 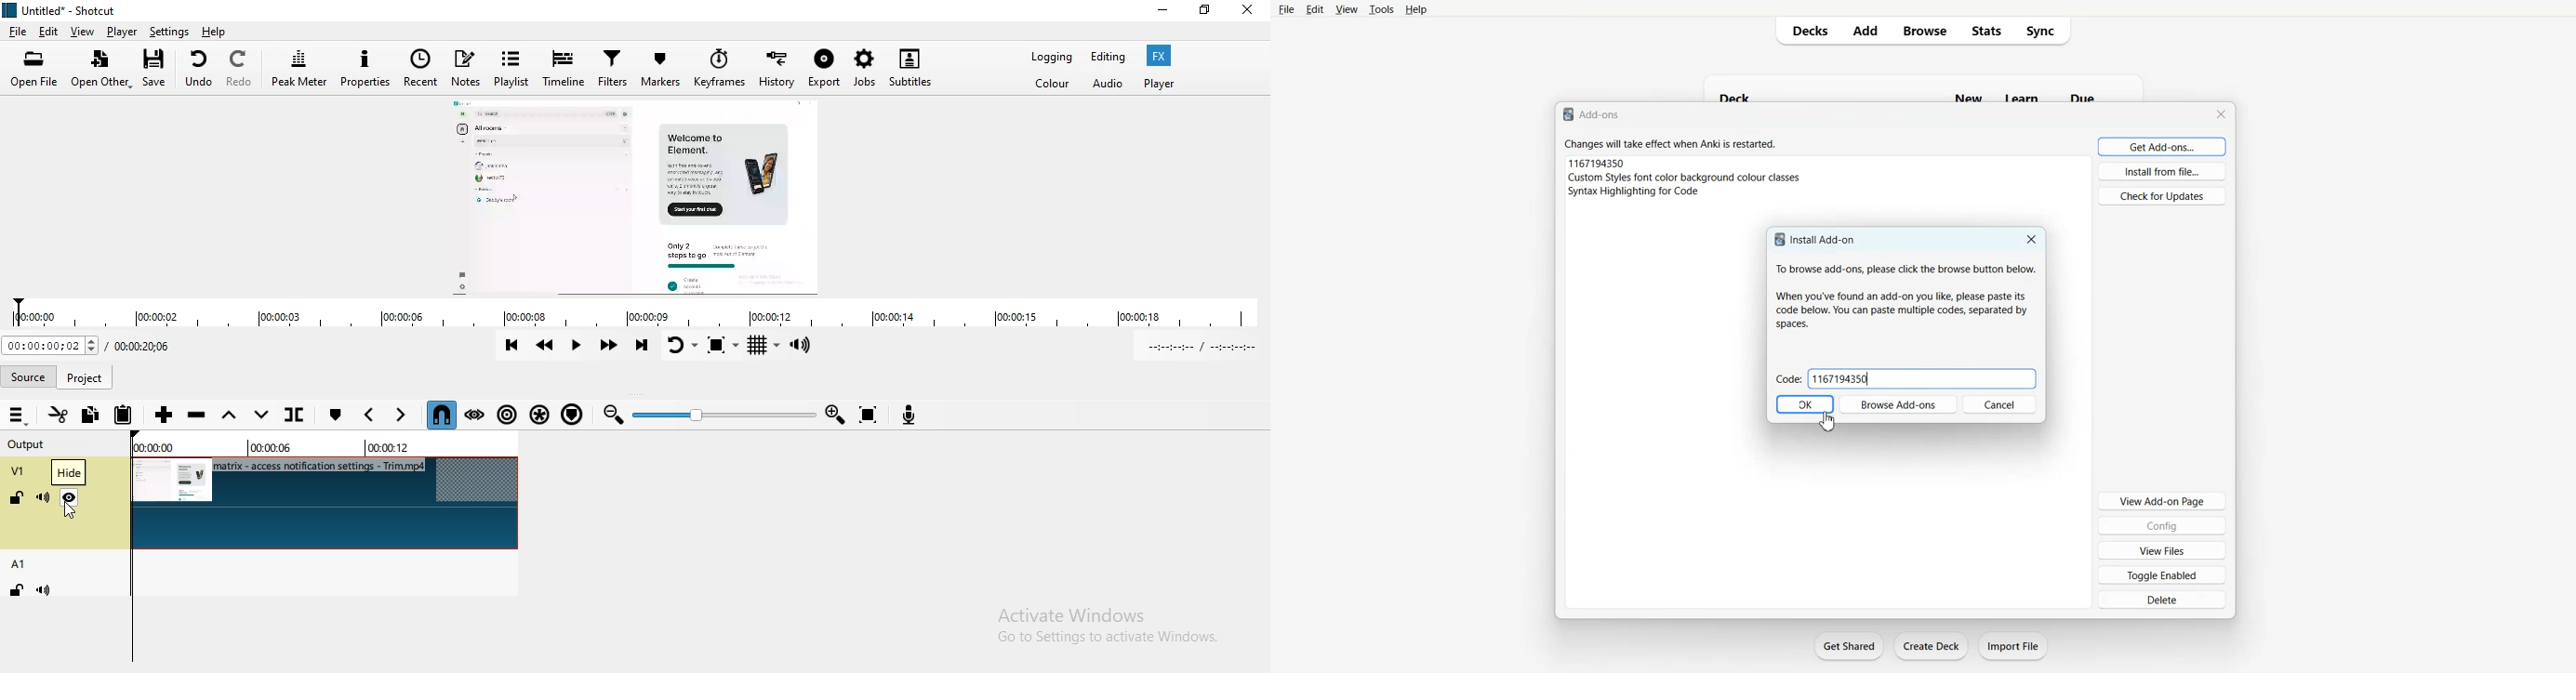 I want to click on Edit, so click(x=1314, y=9).